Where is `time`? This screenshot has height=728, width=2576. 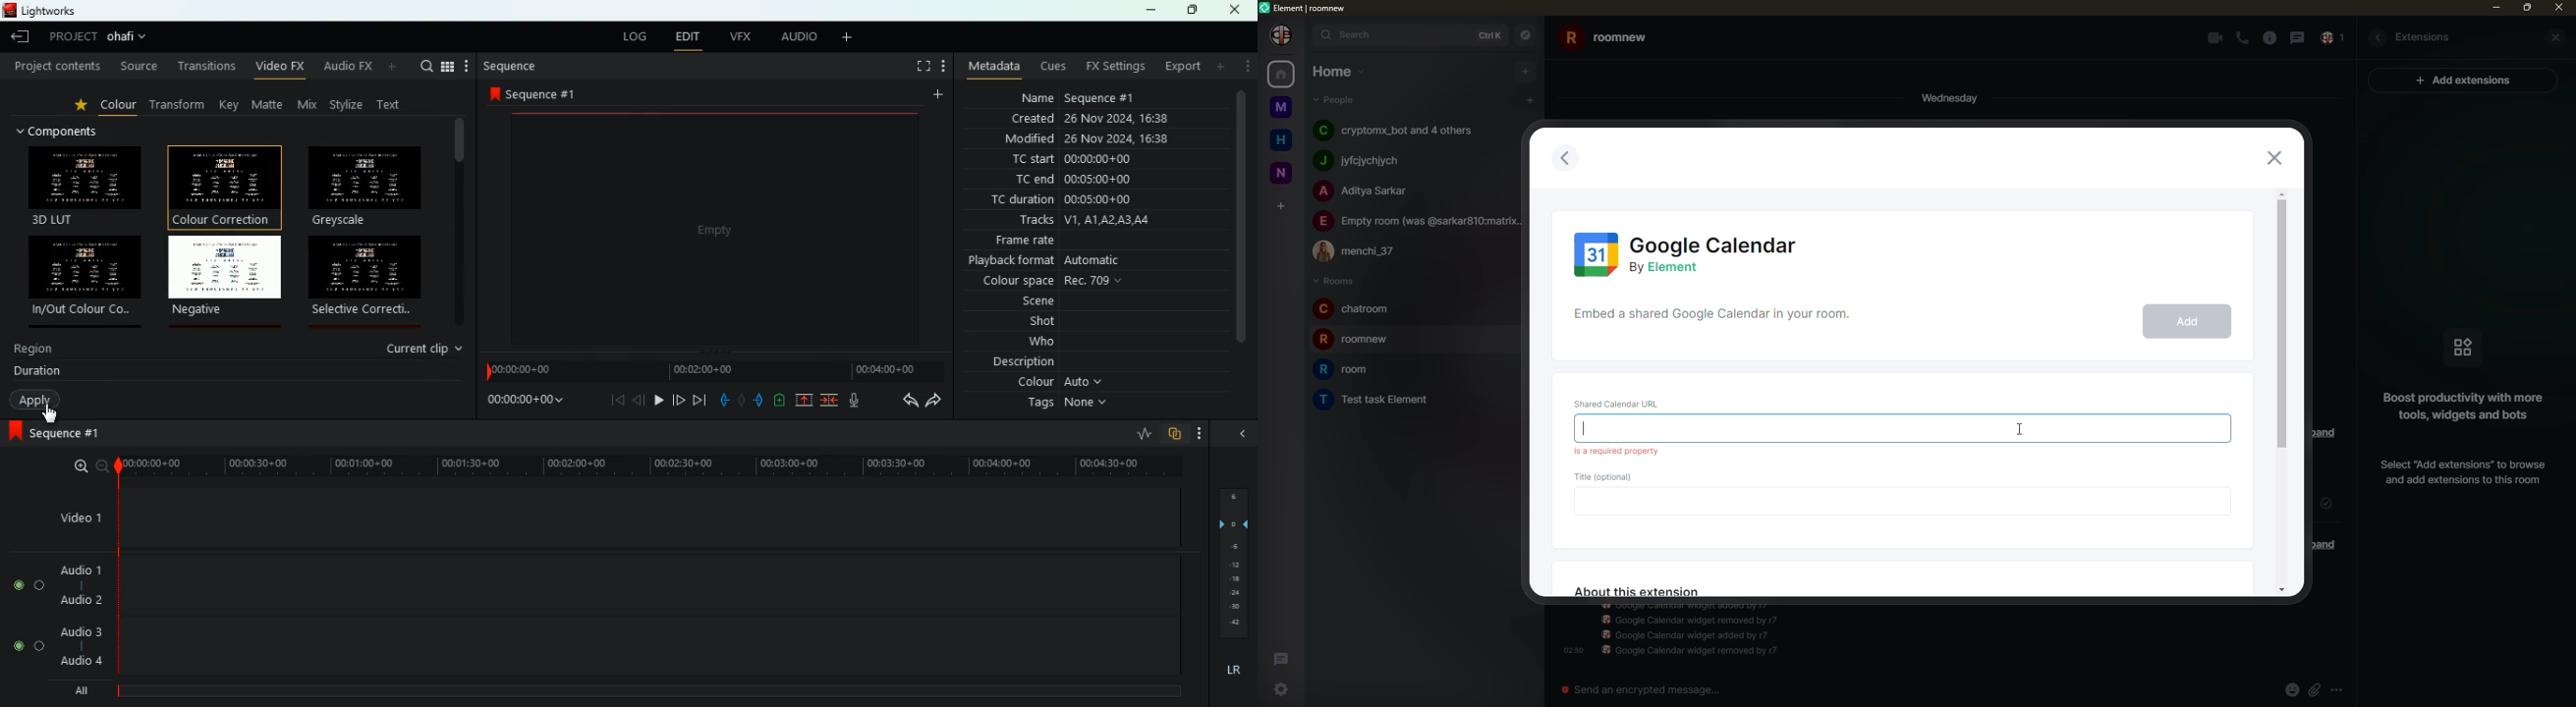 time is located at coordinates (522, 403).